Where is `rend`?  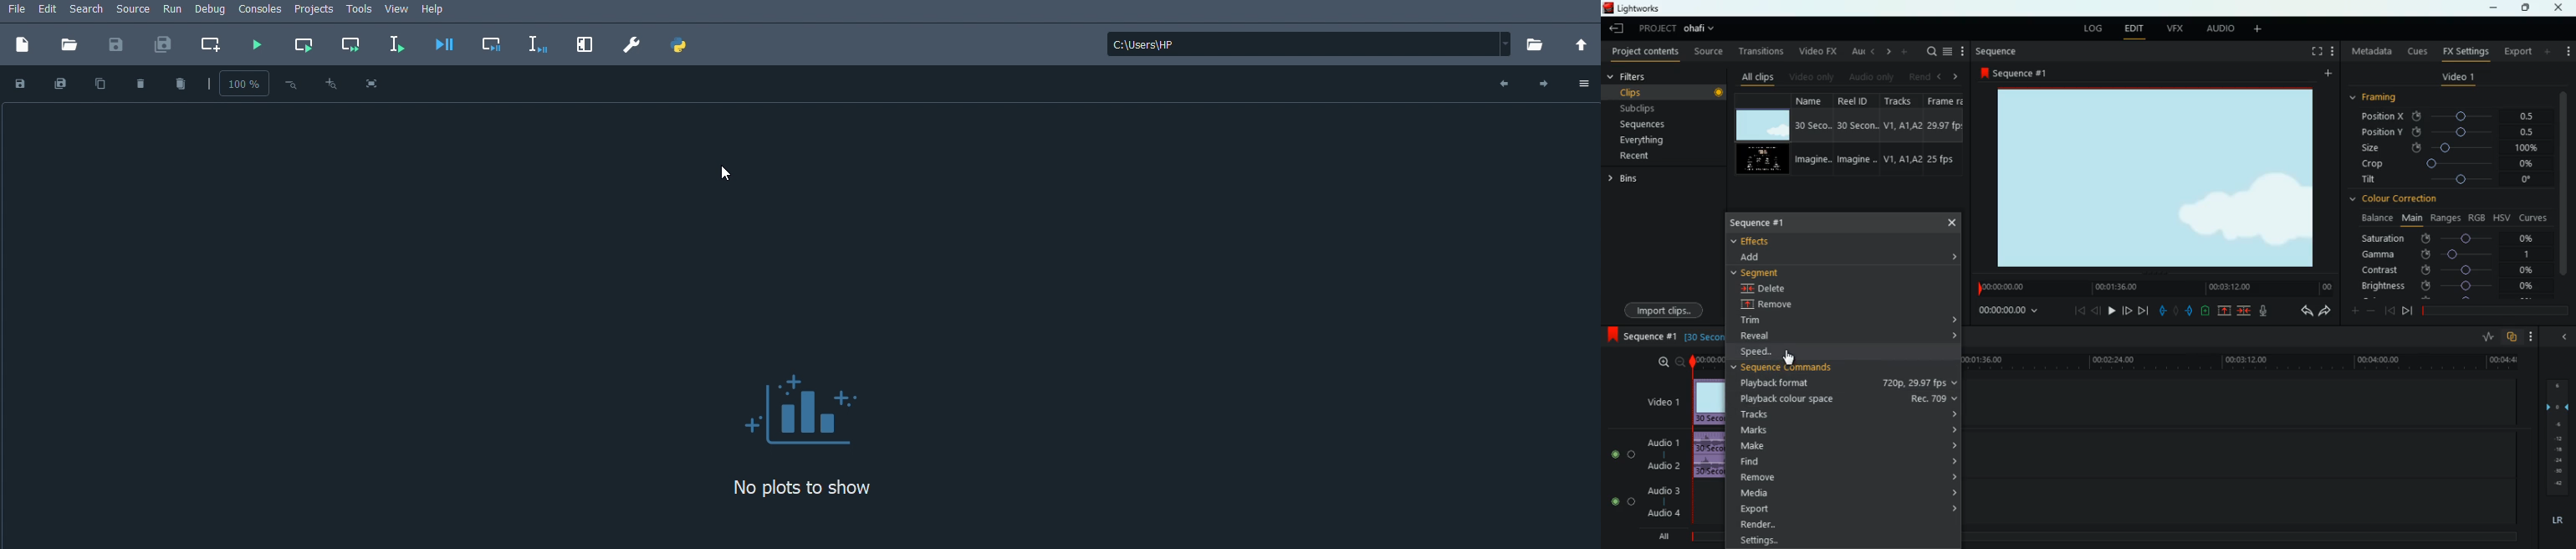
rend is located at coordinates (1915, 75).